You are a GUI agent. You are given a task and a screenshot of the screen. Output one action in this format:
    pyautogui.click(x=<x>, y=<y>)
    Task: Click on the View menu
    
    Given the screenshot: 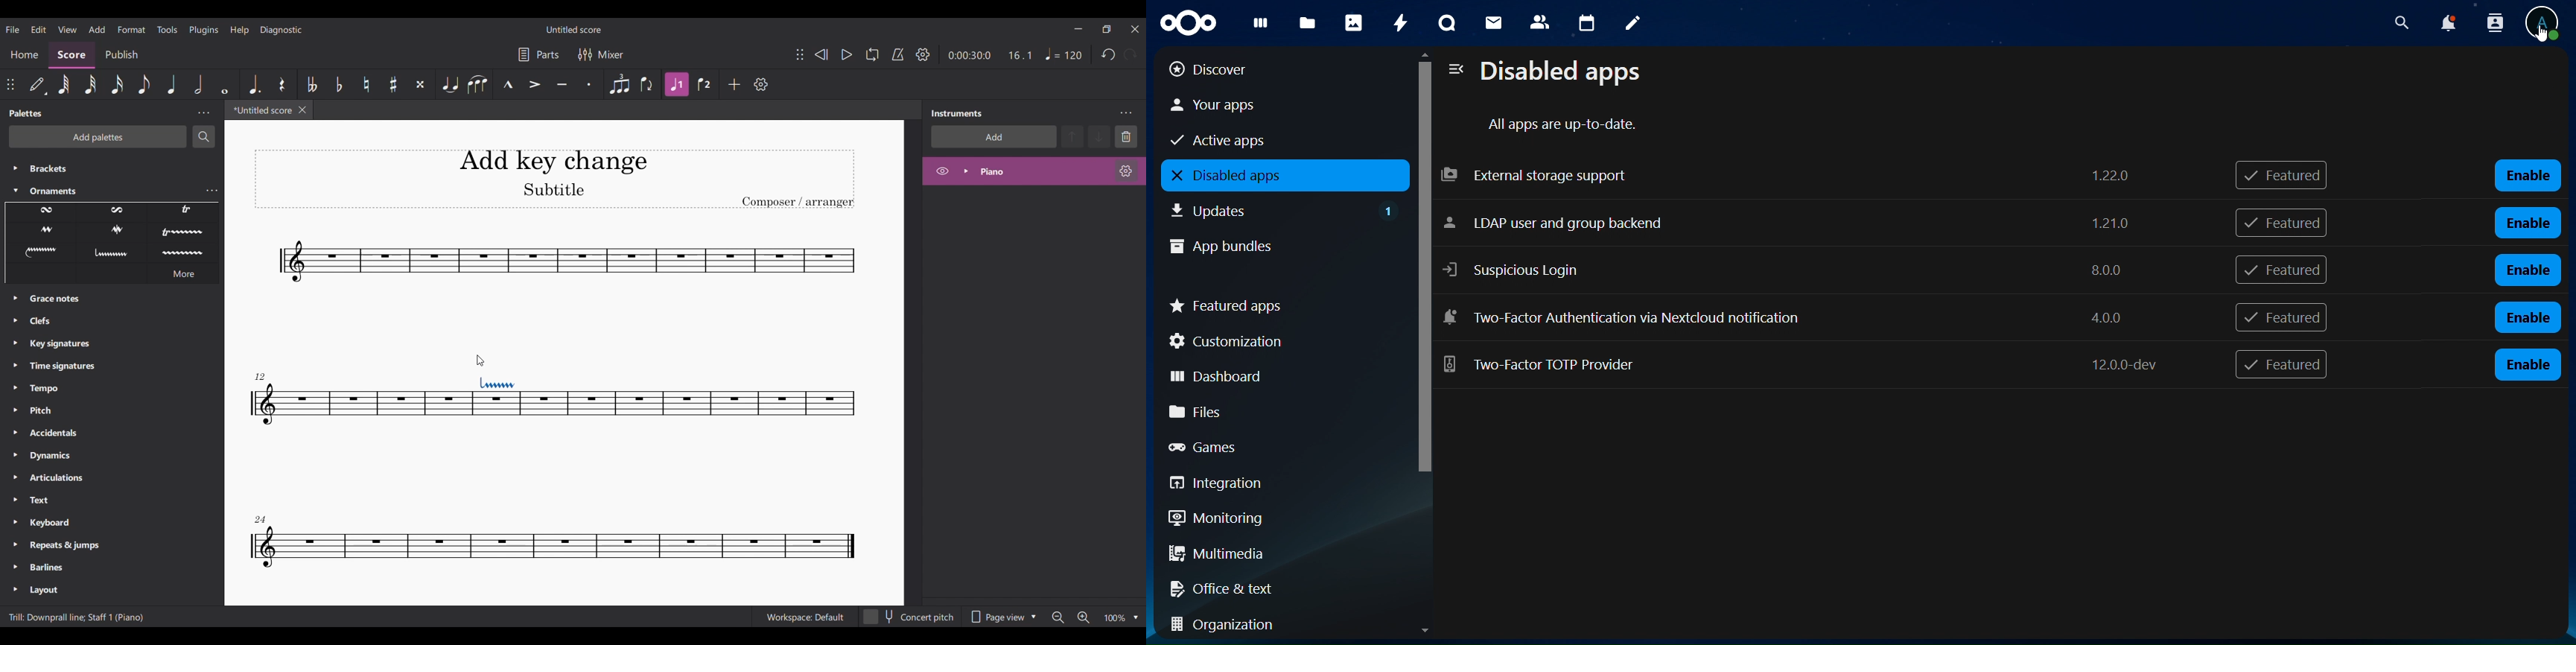 What is the action you would take?
    pyautogui.click(x=67, y=29)
    